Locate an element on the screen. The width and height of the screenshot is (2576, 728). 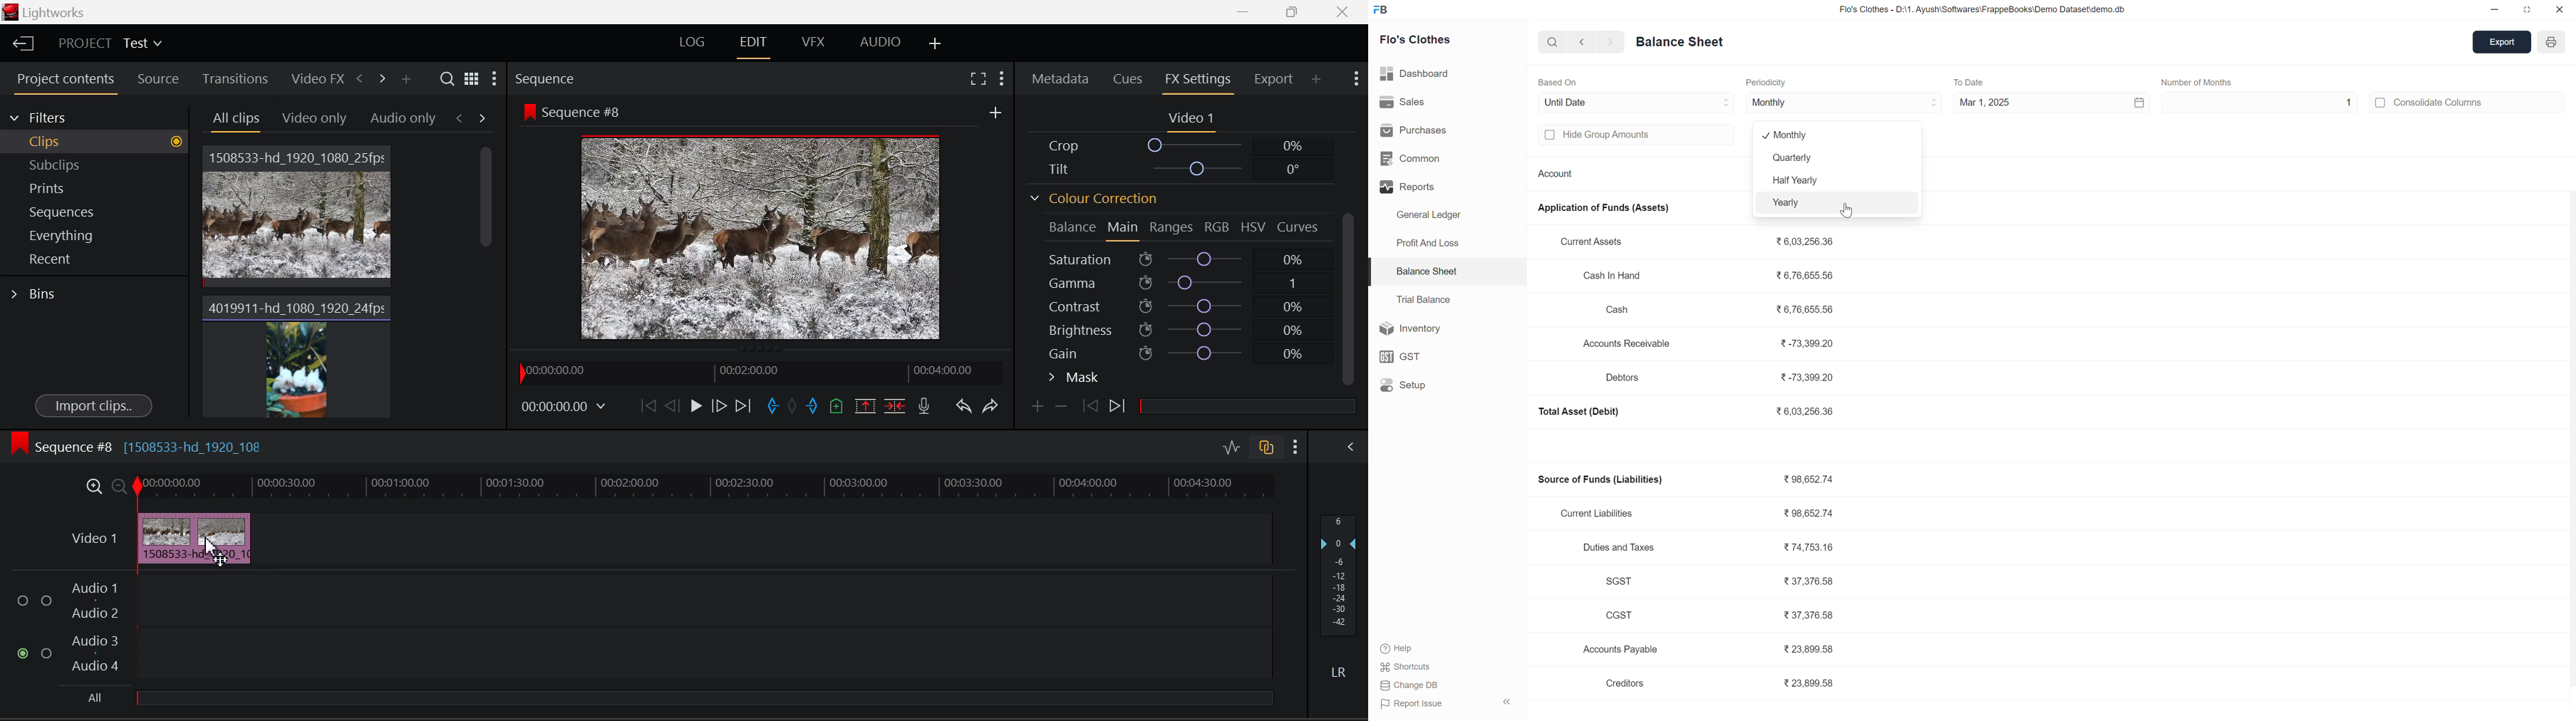
Duties and Taxes is located at coordinates (1632, 548).